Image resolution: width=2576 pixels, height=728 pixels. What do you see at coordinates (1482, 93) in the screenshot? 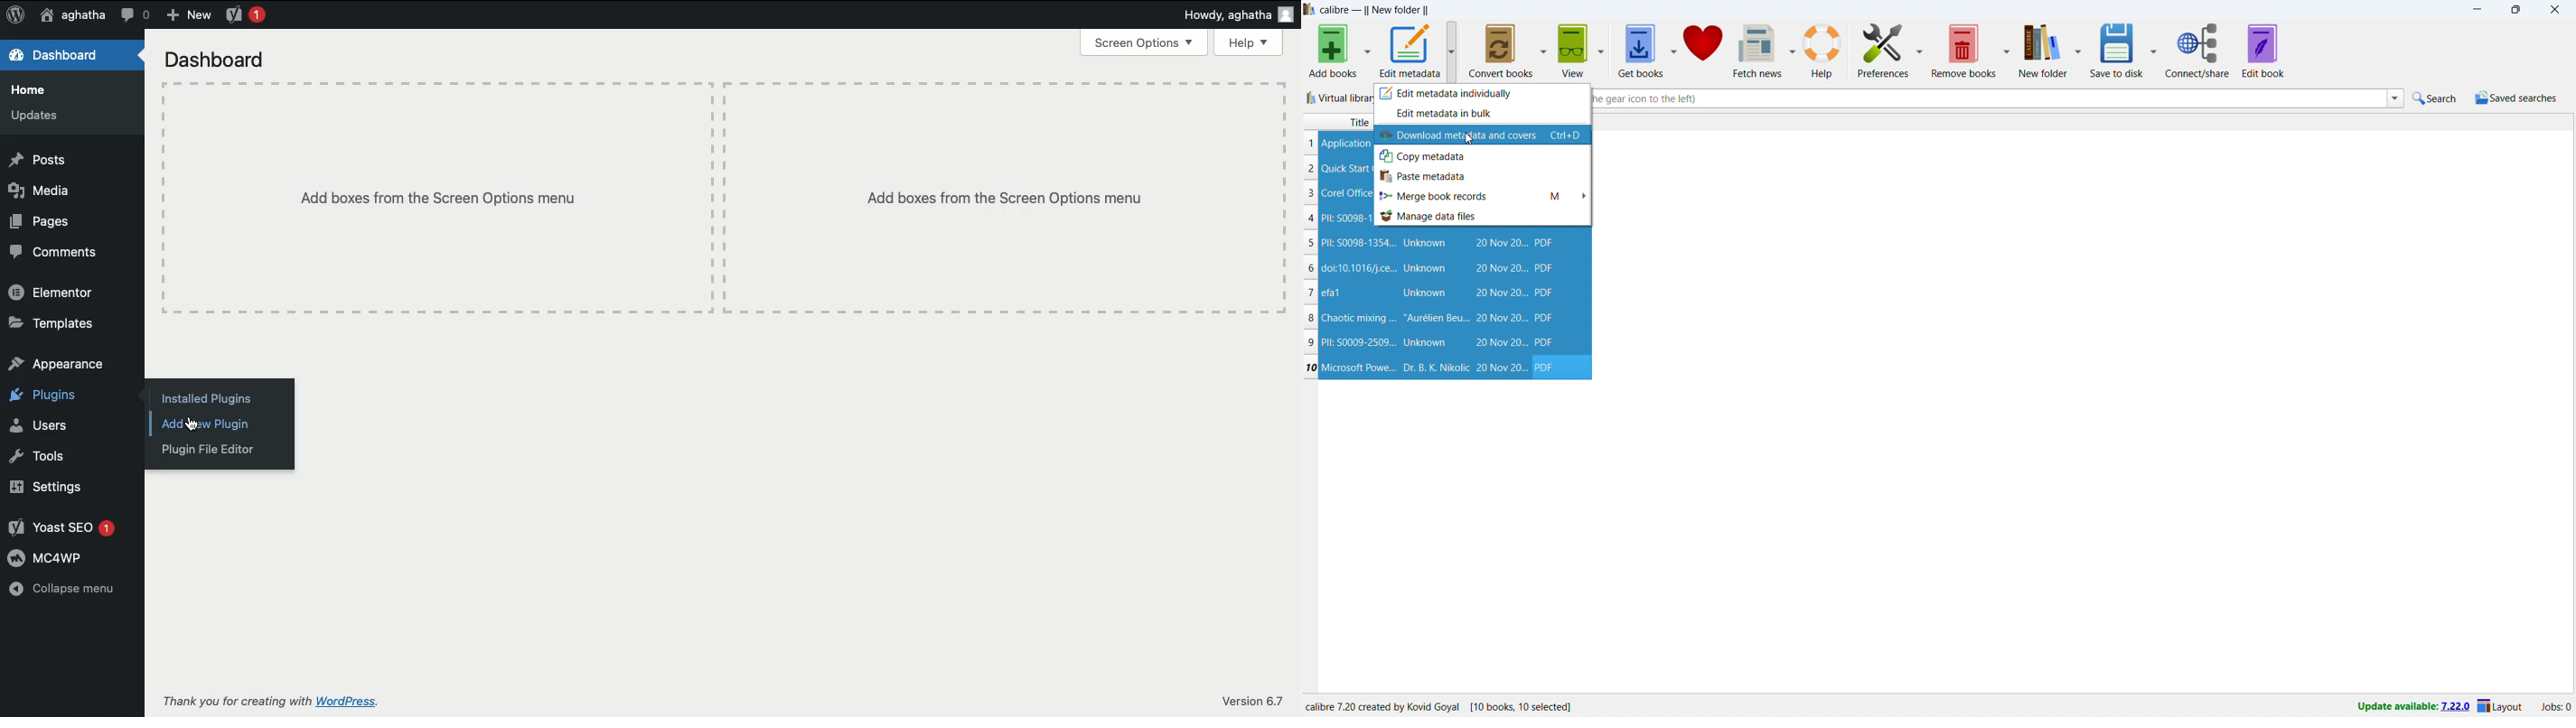
I see `edit metadata individually` at bounding box center [1482, 93].